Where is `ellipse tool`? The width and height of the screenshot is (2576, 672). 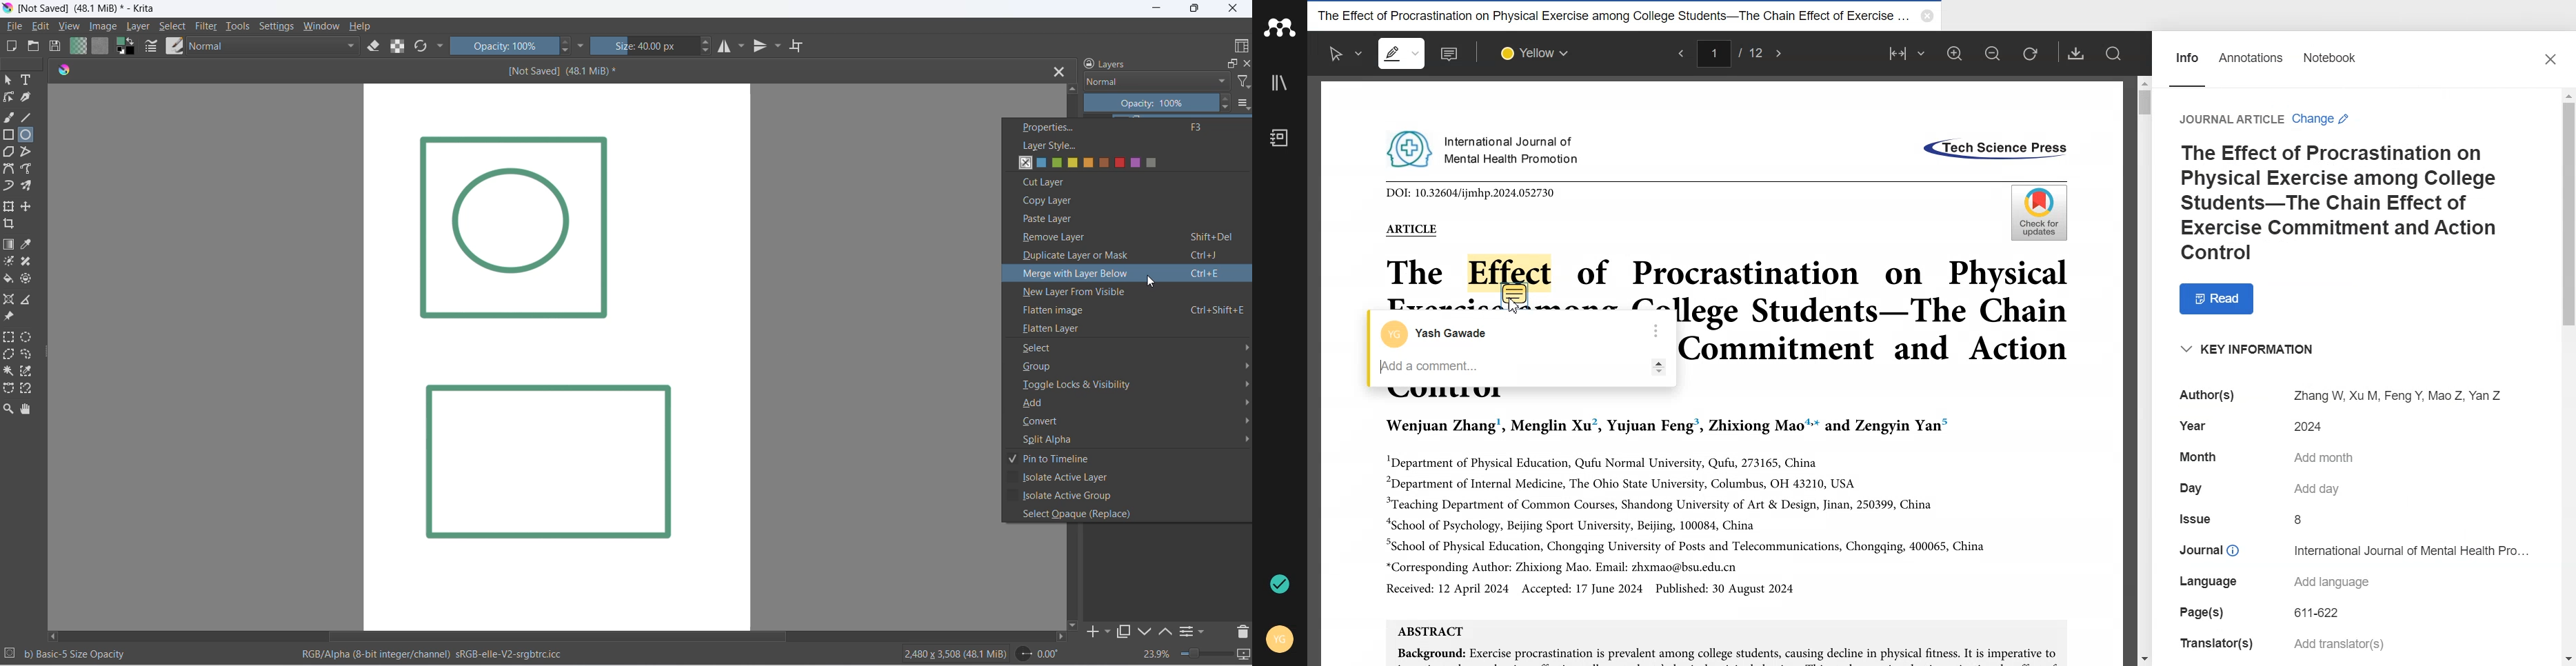 ellipse tool is located at coordinates (31, 136).